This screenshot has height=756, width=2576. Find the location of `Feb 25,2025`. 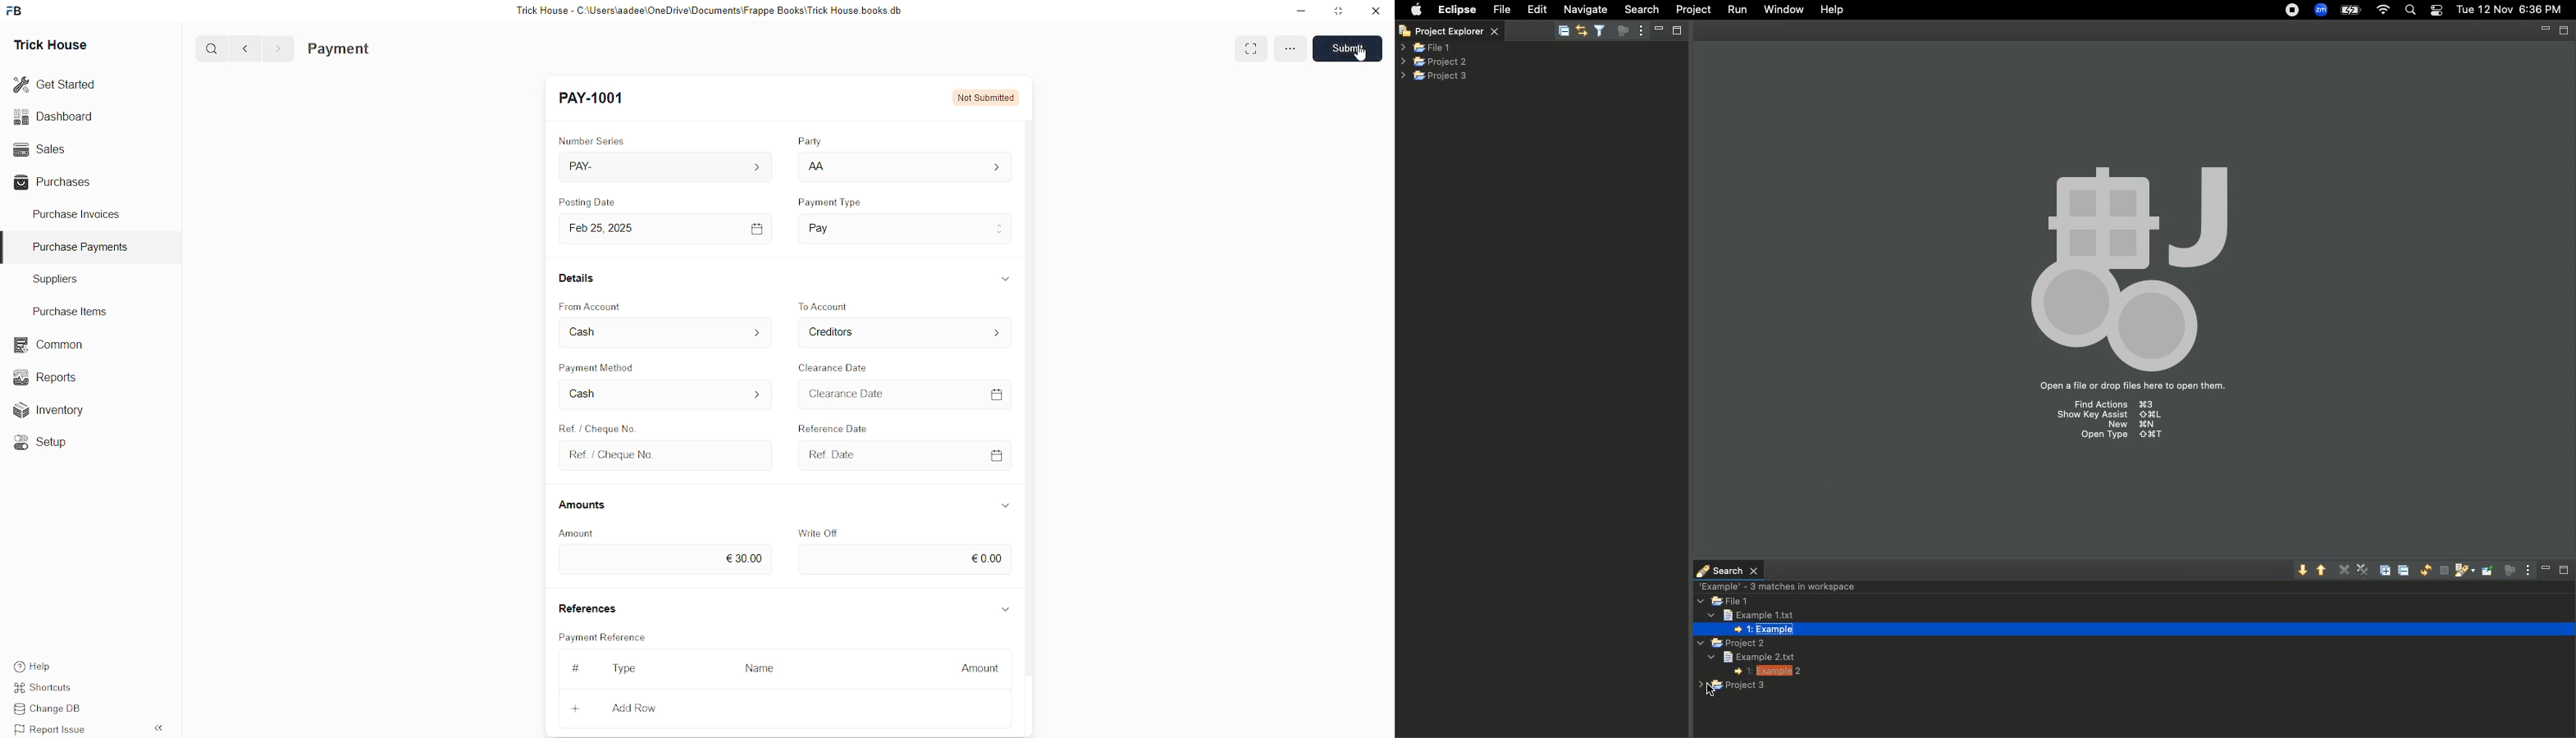

Feb 25,2025 is located at coordinates (616, 228).